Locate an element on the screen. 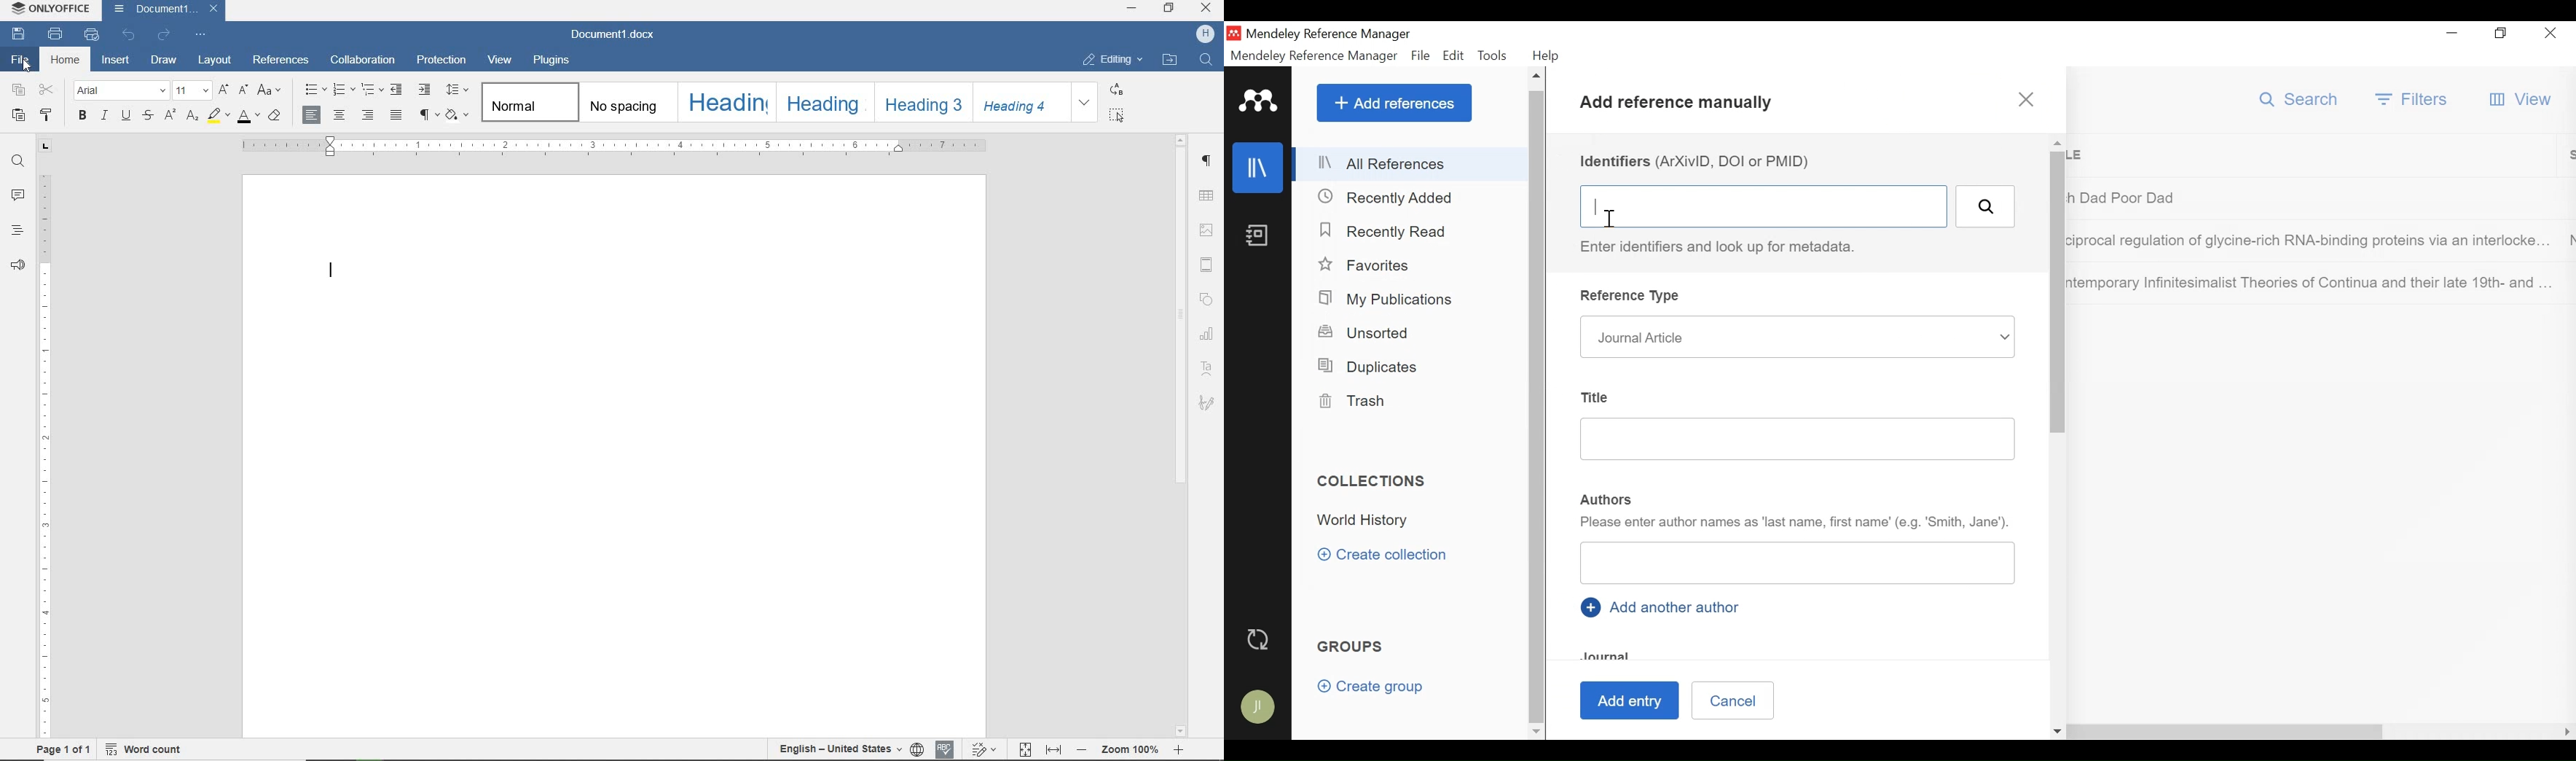 Image resolution: width=2576 pixels, height=784 pixels. close is located at coordinates (1206, 9).